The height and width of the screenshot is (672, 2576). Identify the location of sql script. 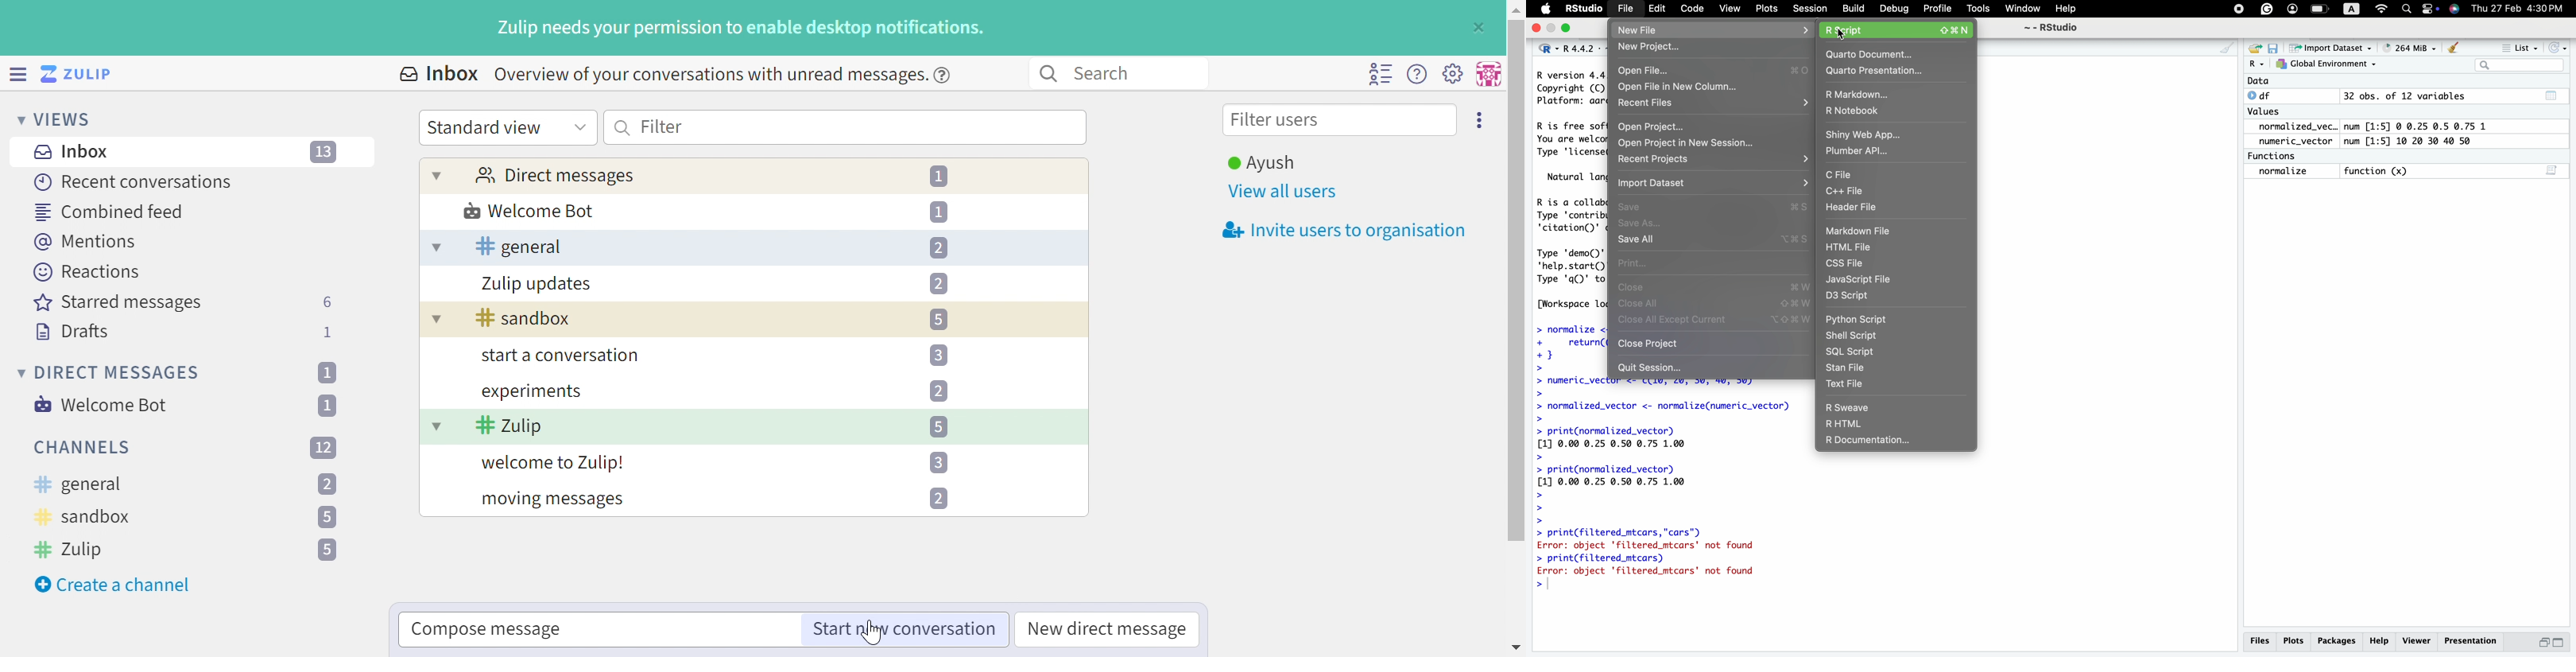
(1897, 353).